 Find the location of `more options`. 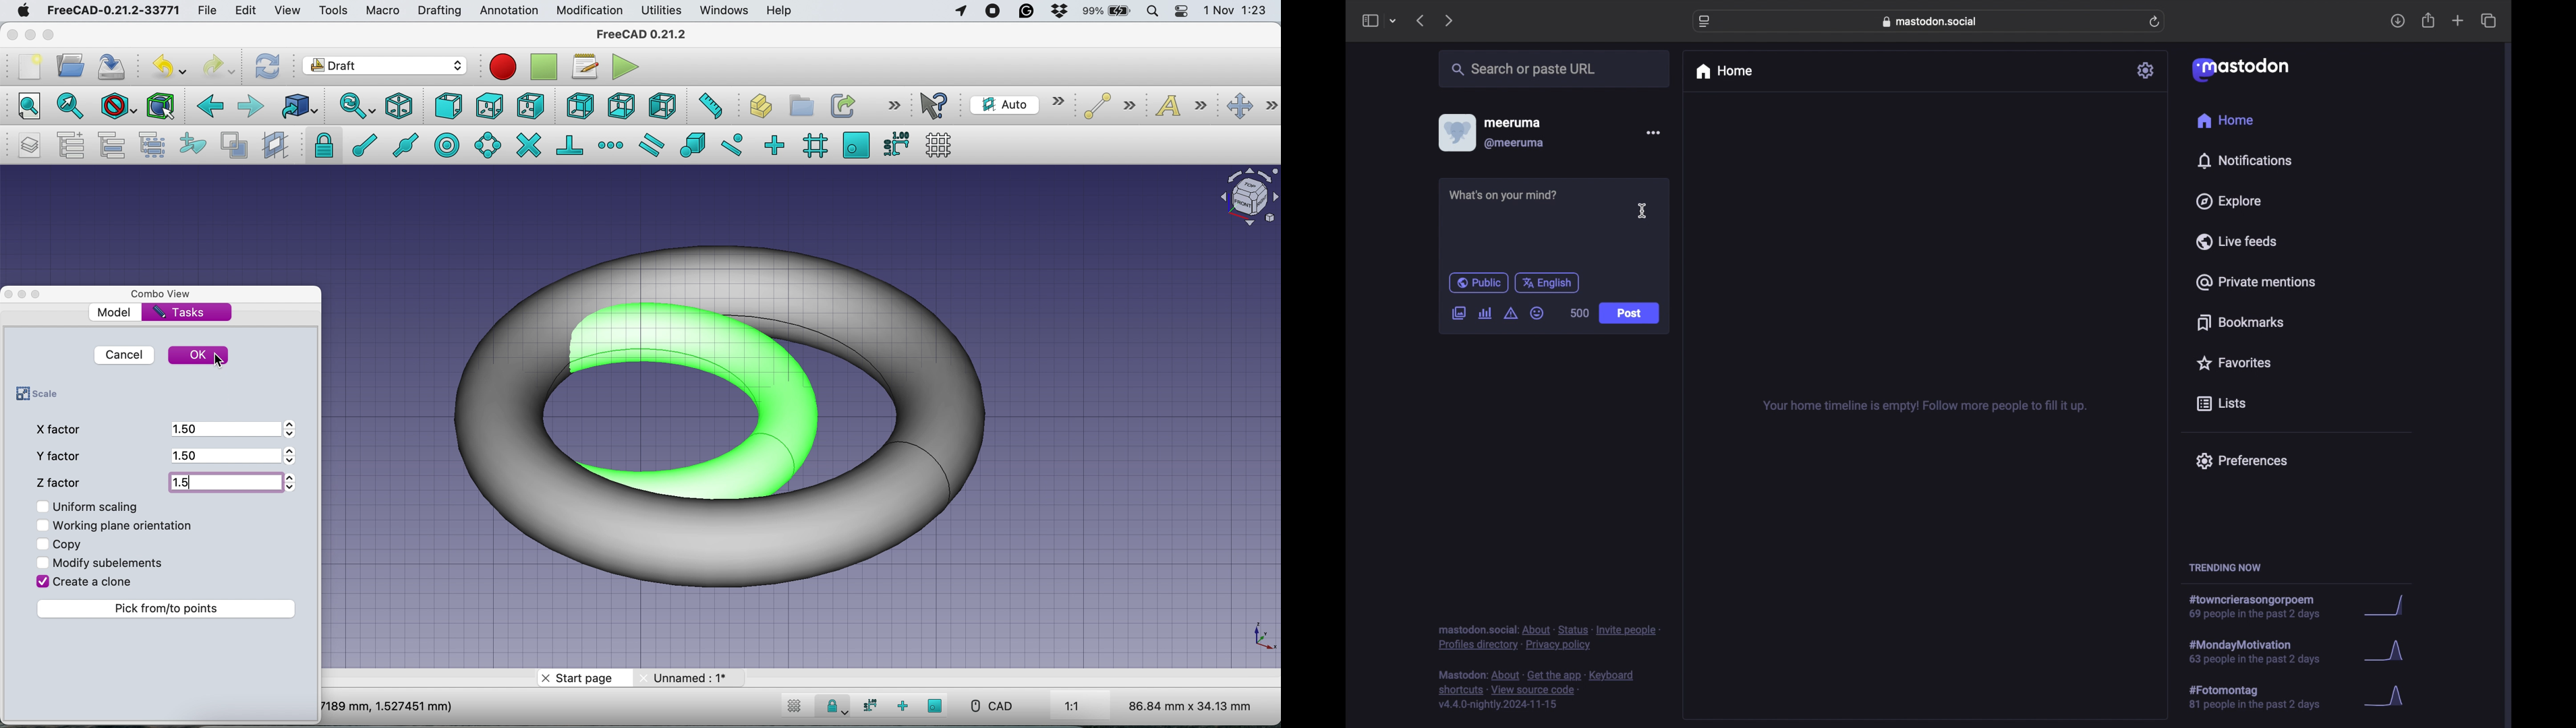

more options is located at coordinates (892, 105).